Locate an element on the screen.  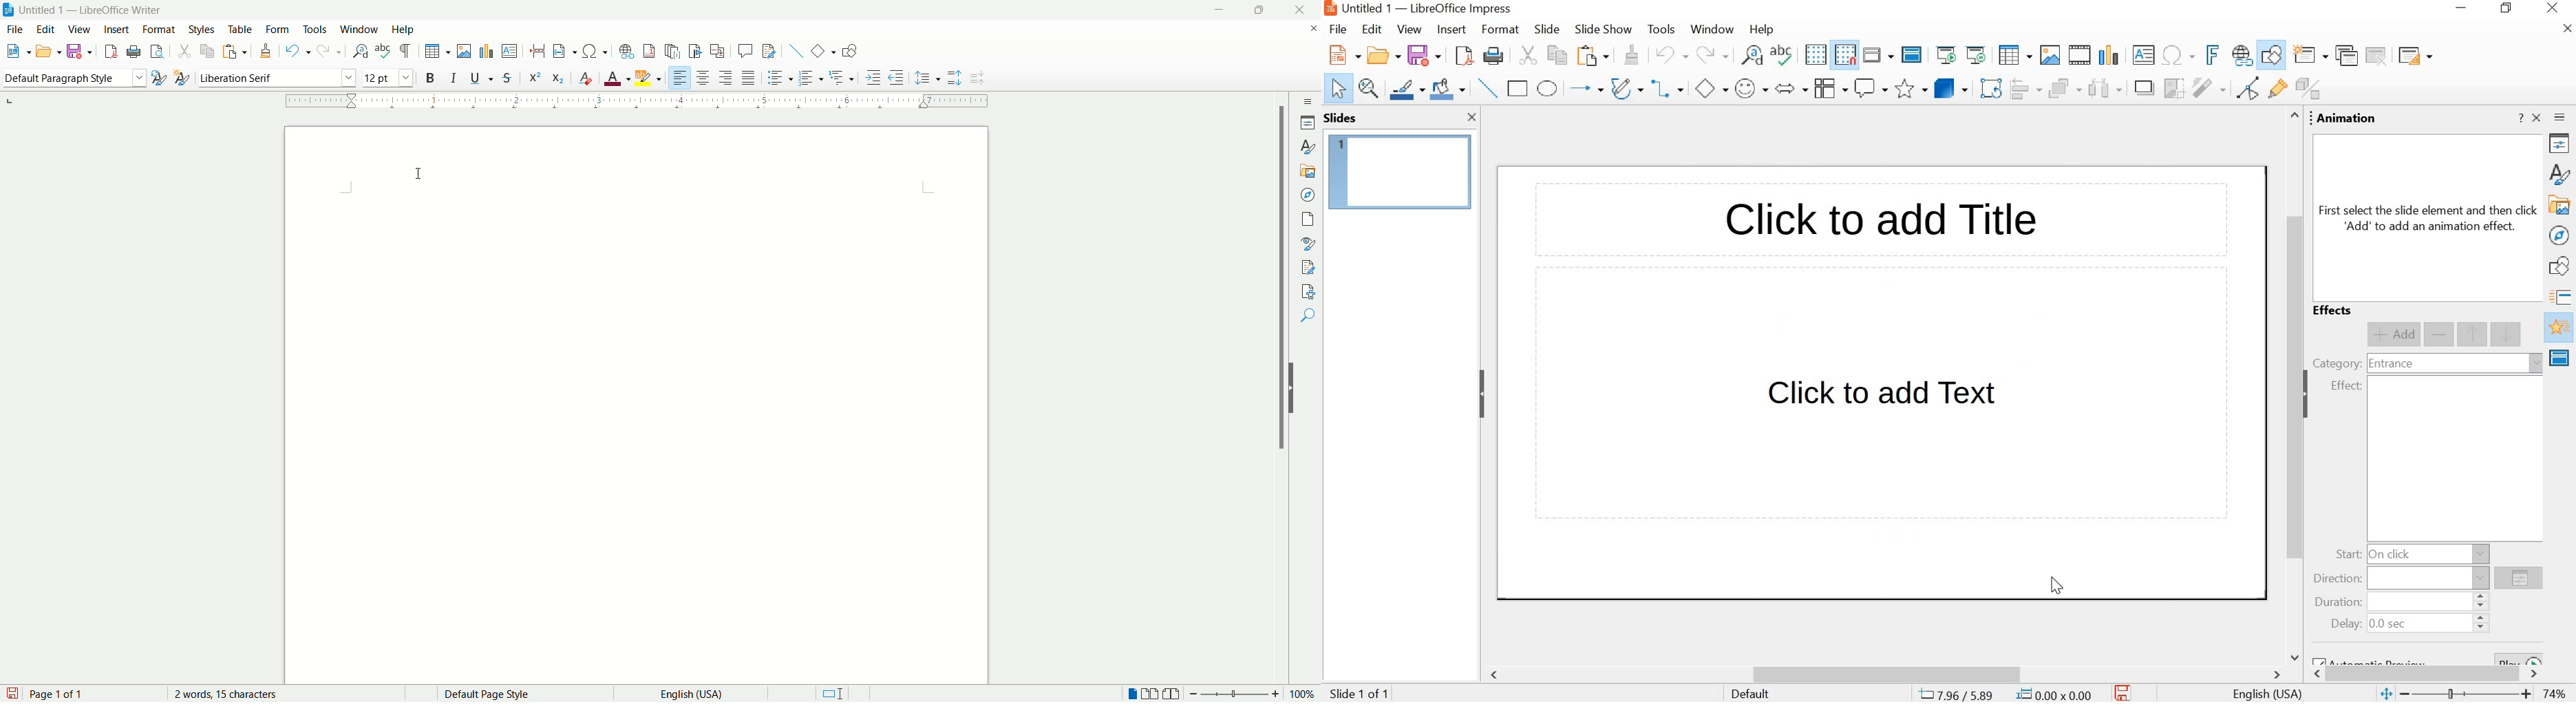
page style is located at coordinates (518, 692).